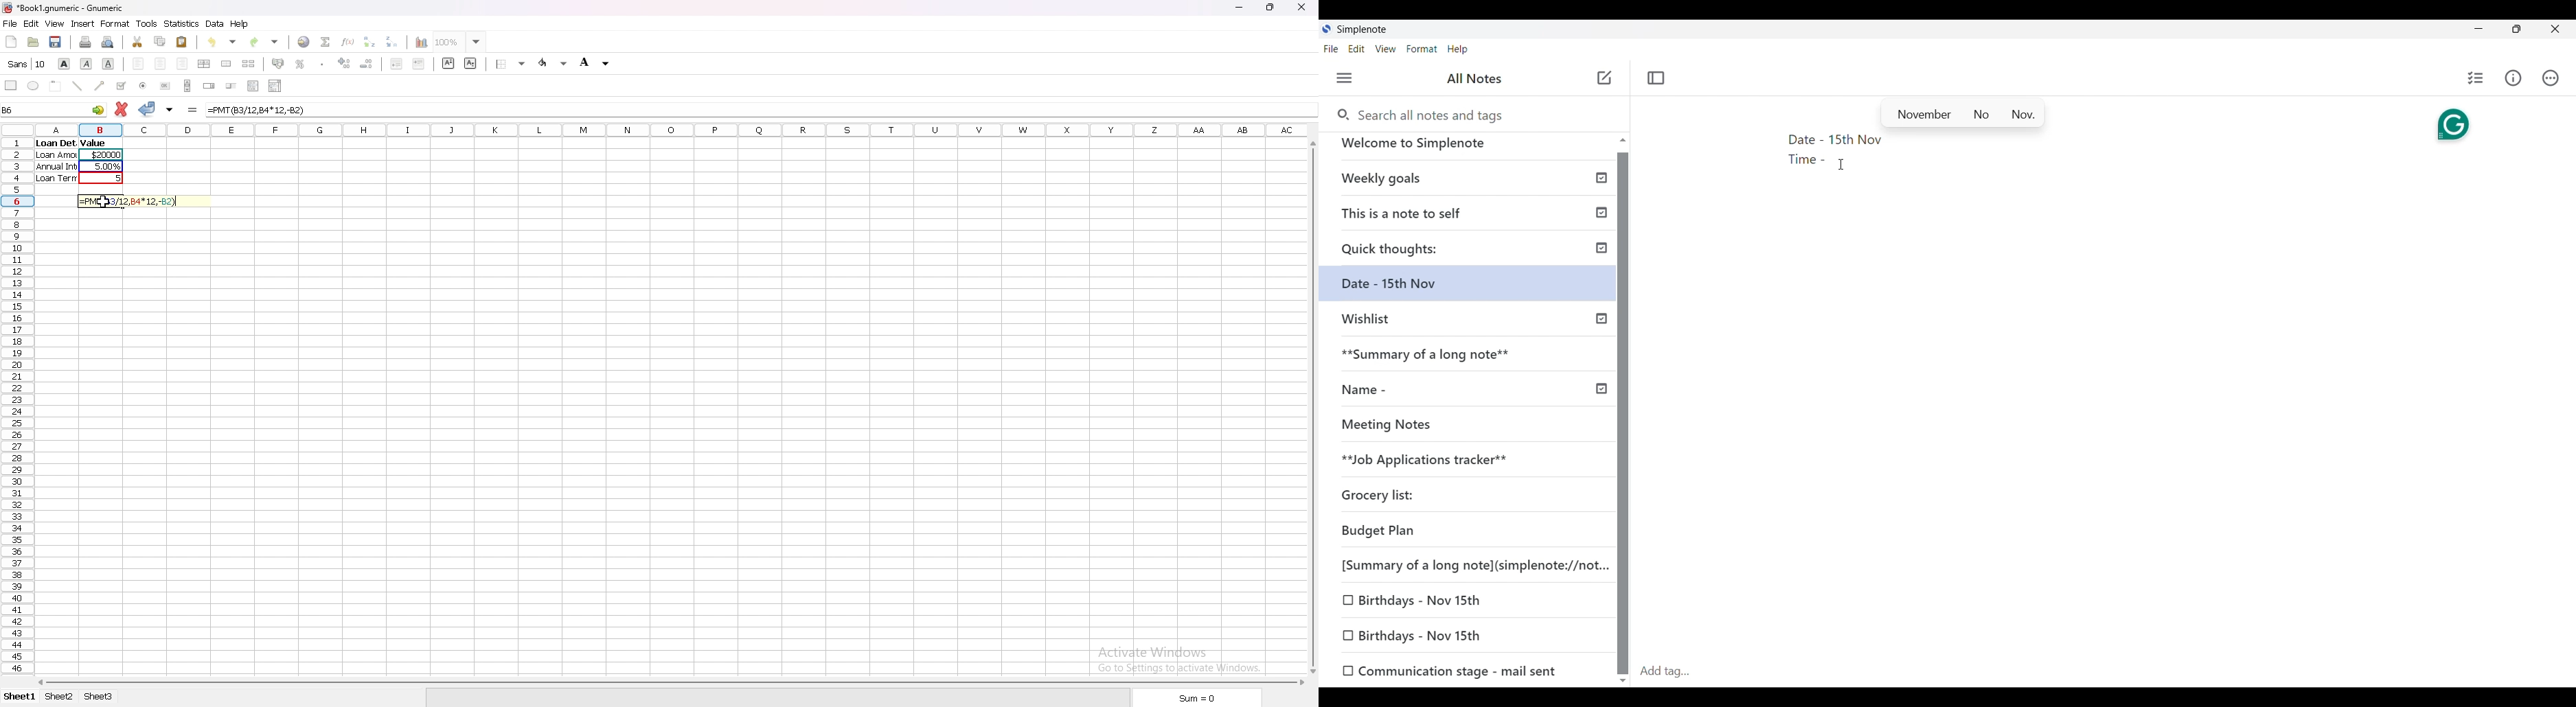 Image resolution: width=2576 pixels, height=728 pixels. Describe the element at coordinates (80, 160) in the screenshot. I see `data` at that location.